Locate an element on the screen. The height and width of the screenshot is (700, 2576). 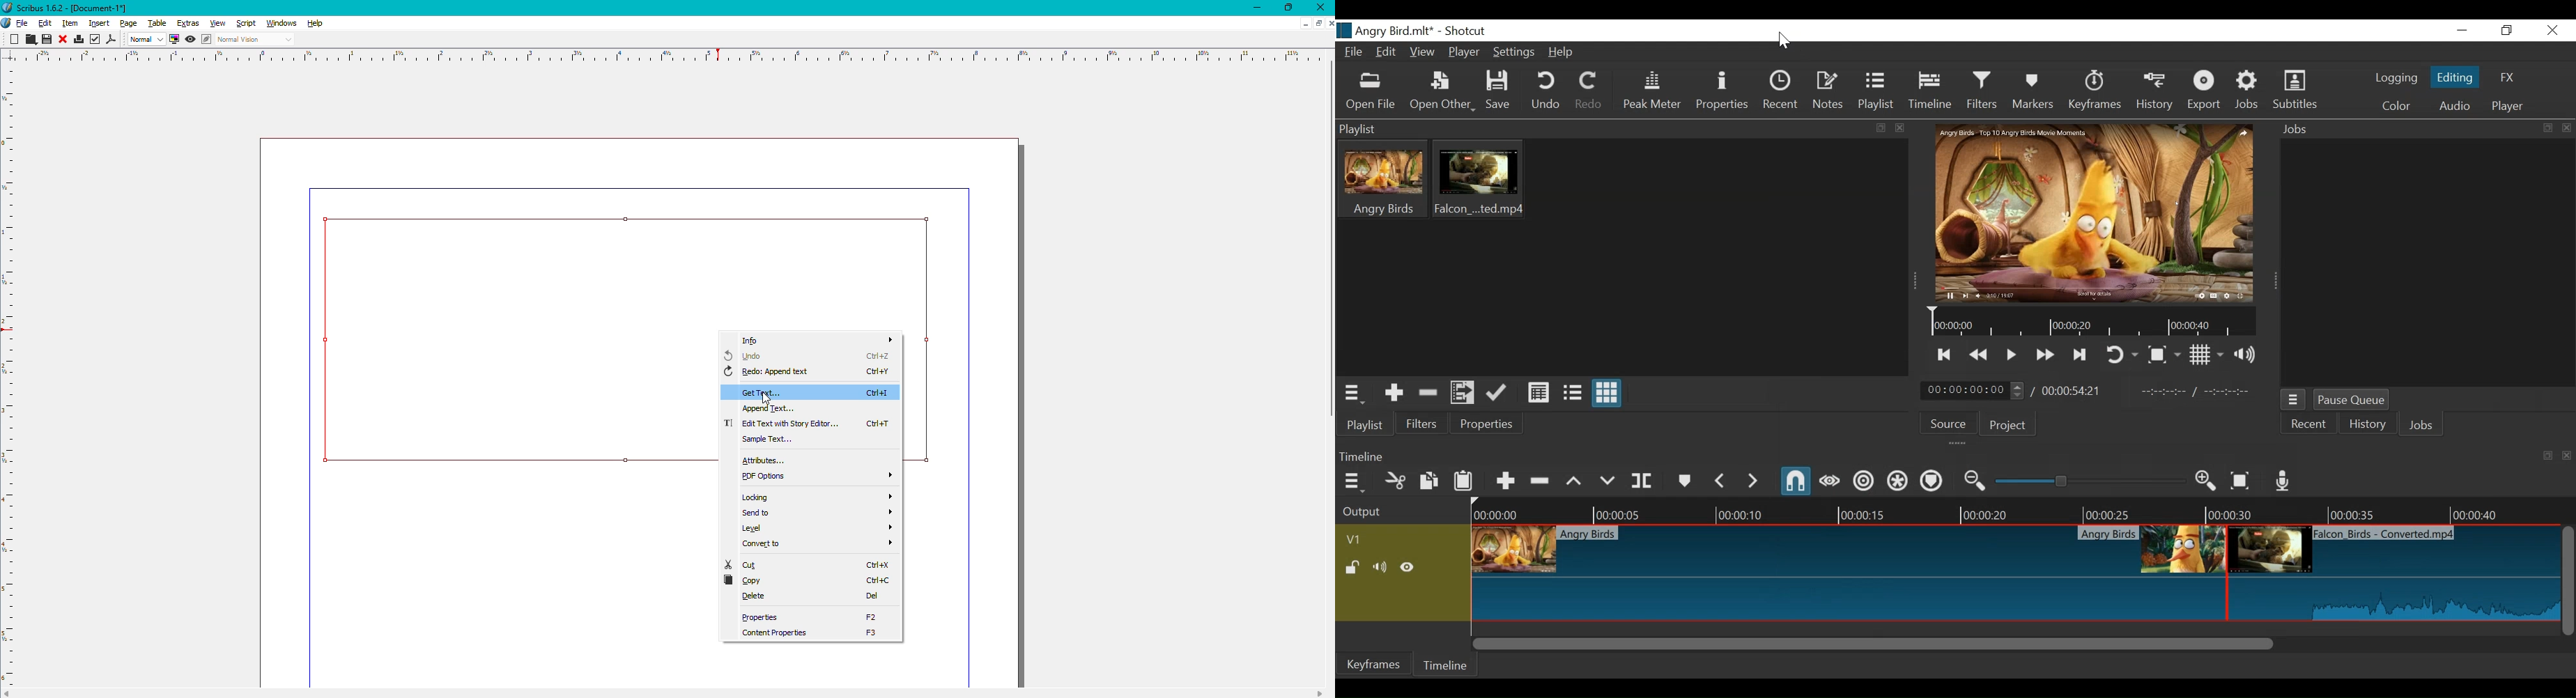
Timeline is located at coordinates (2017, 510).